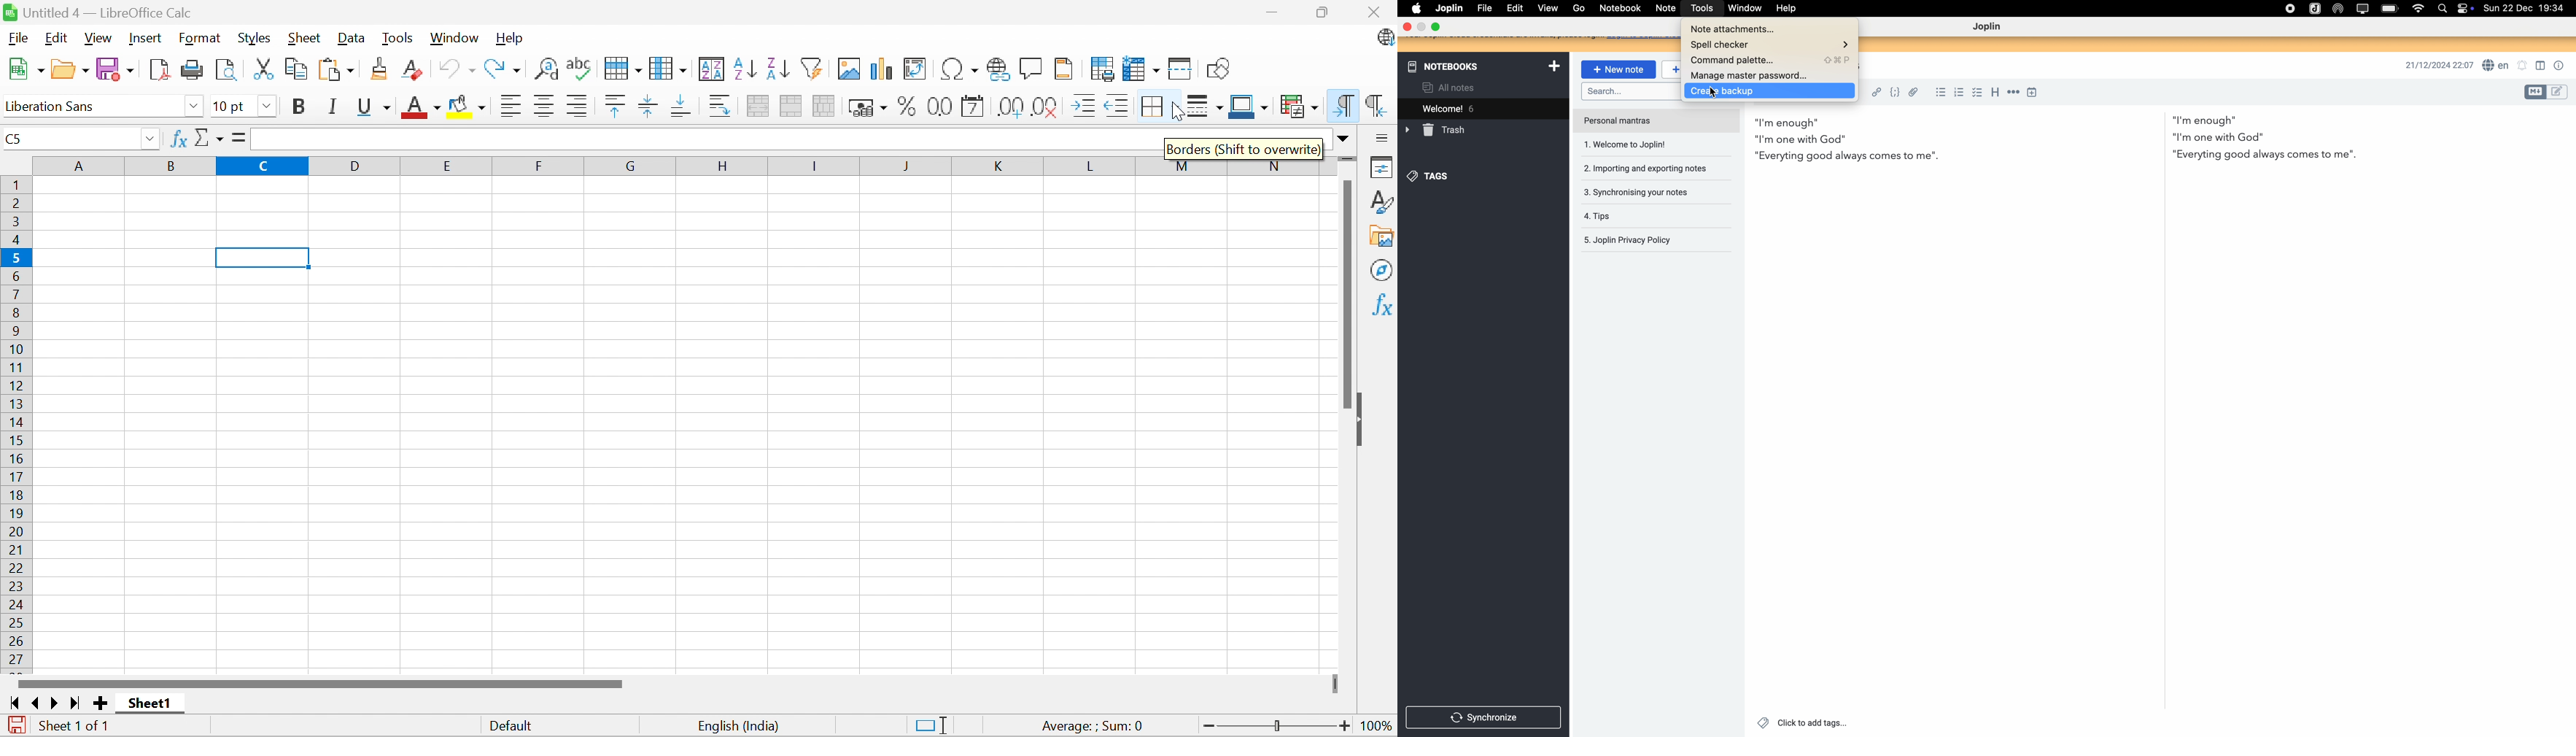  I want to click on edit, so click(1514, 8).